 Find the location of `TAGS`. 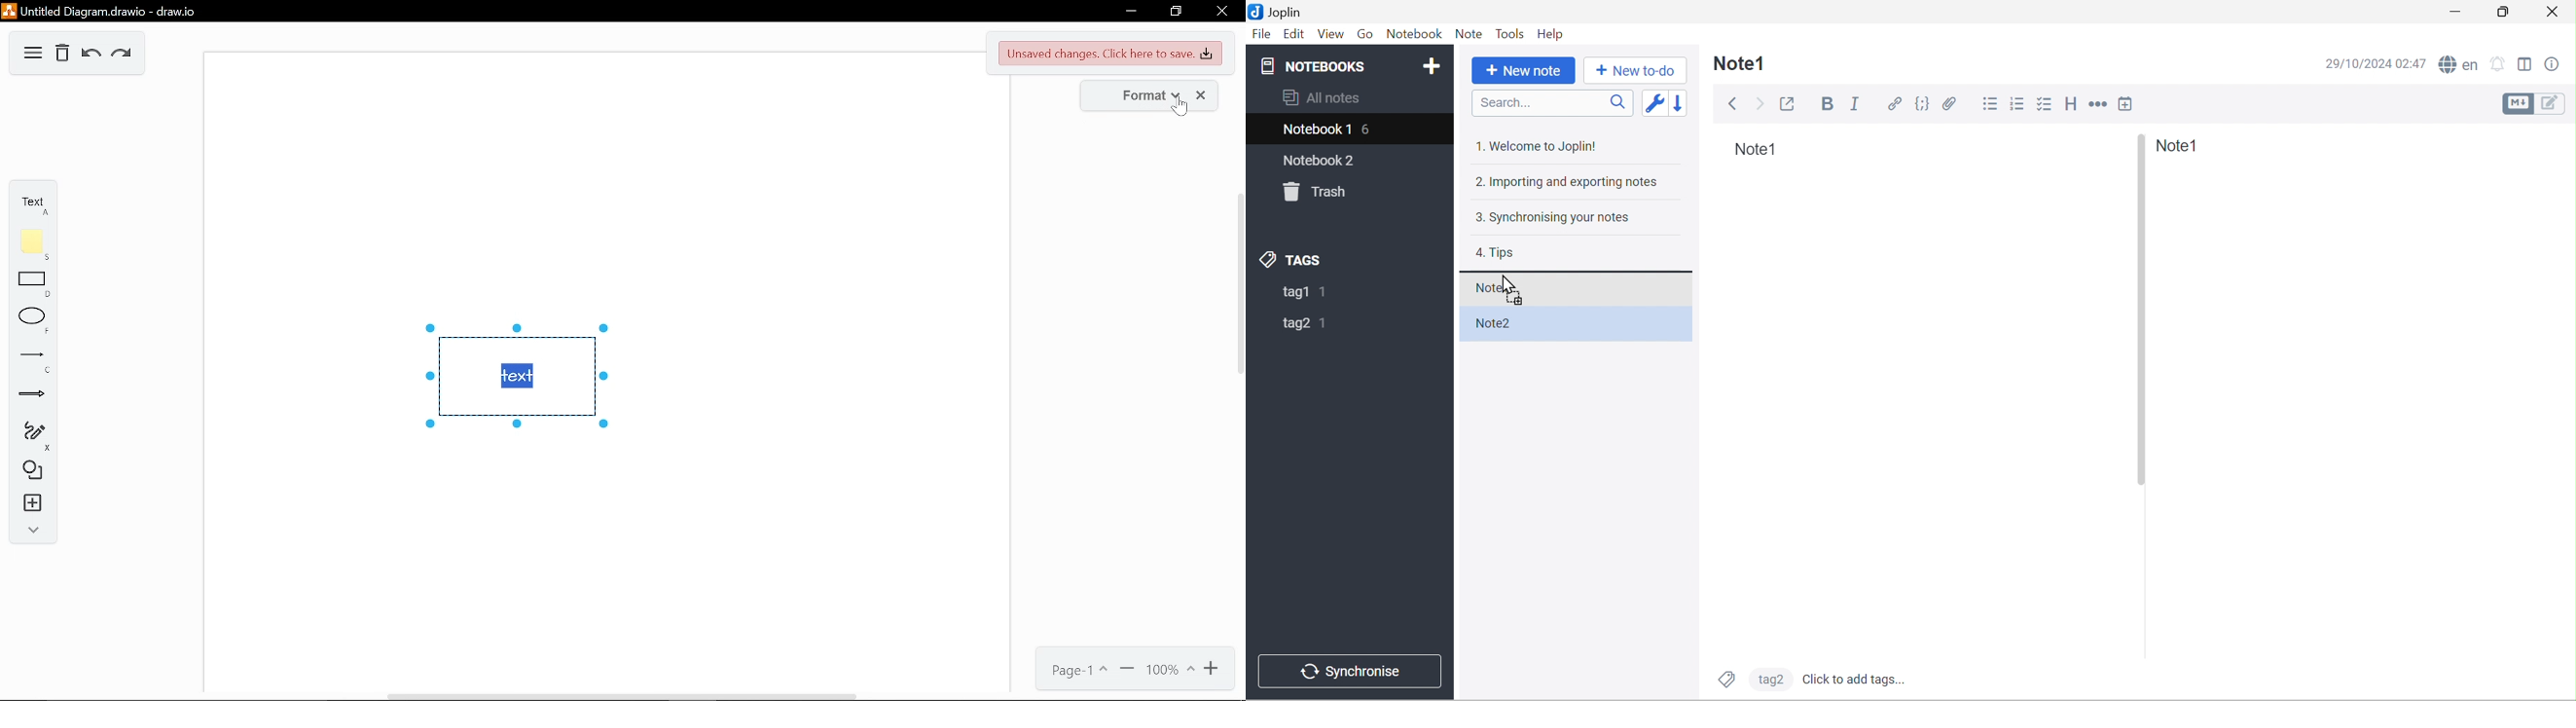

TAGS is located at coordinates (1294, 261).